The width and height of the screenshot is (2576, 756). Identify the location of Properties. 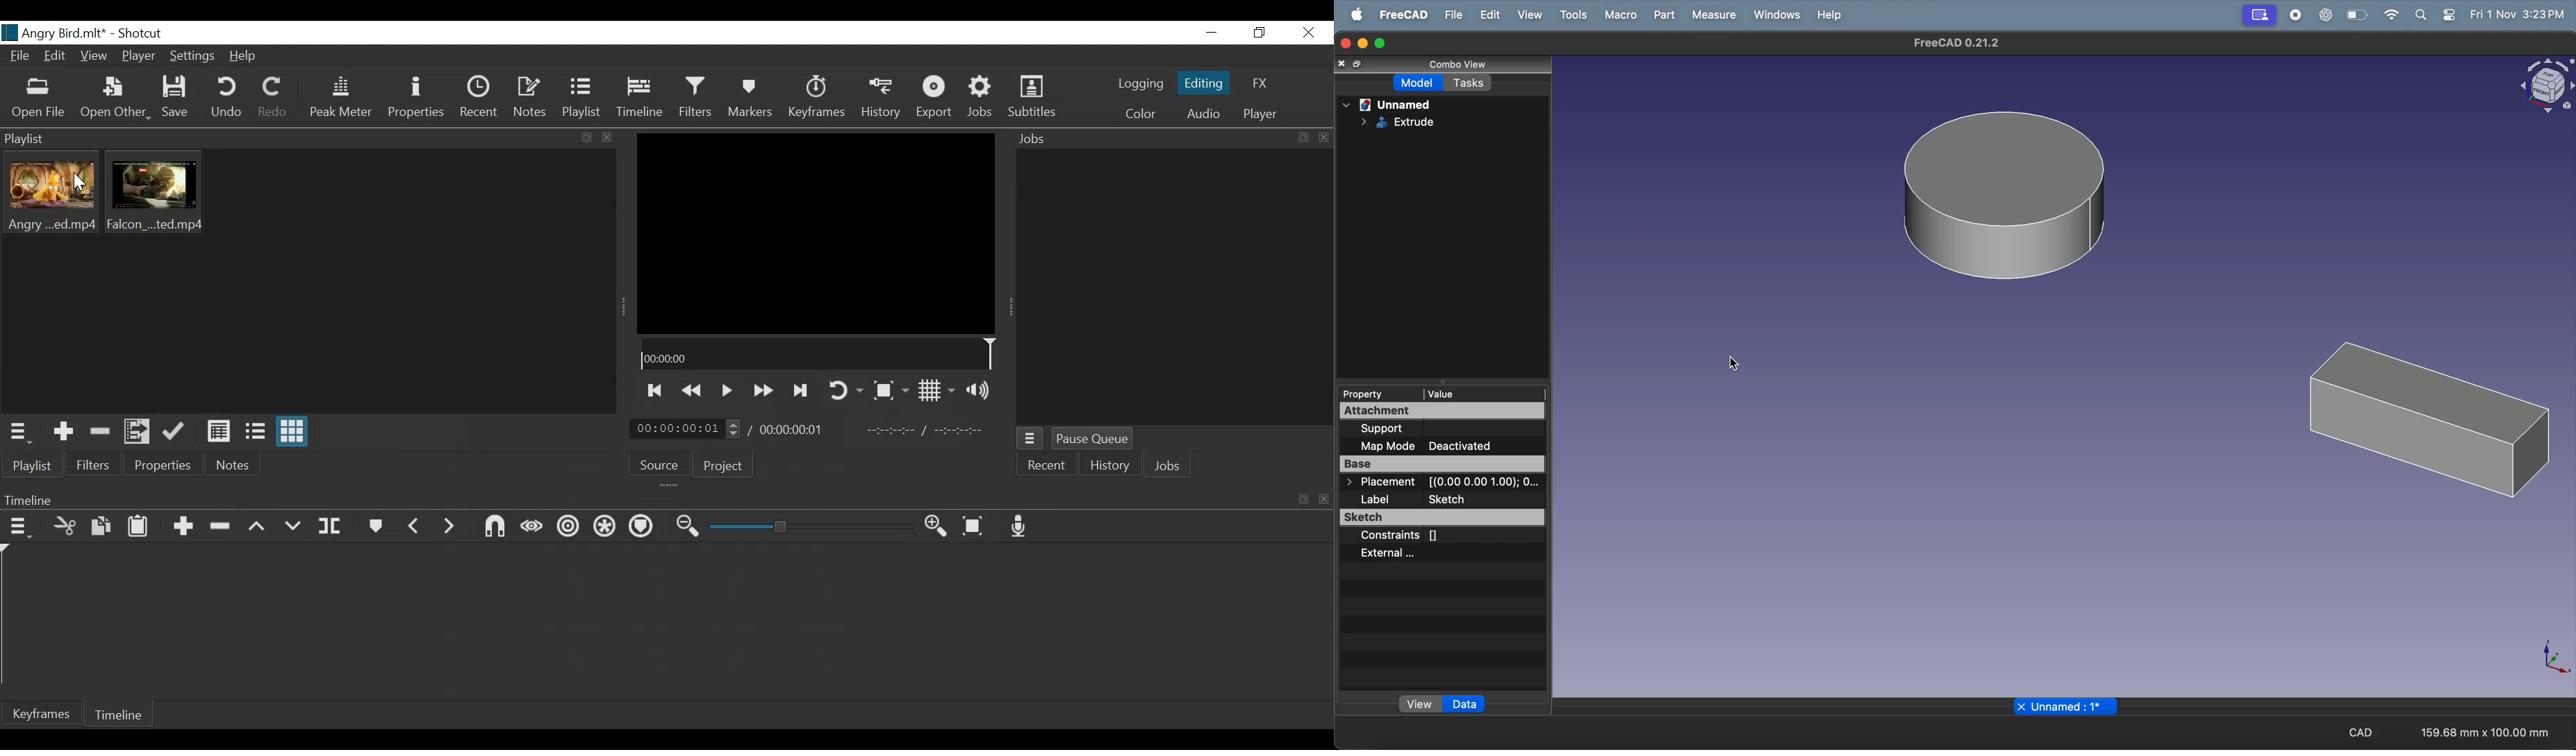
(418, 98).